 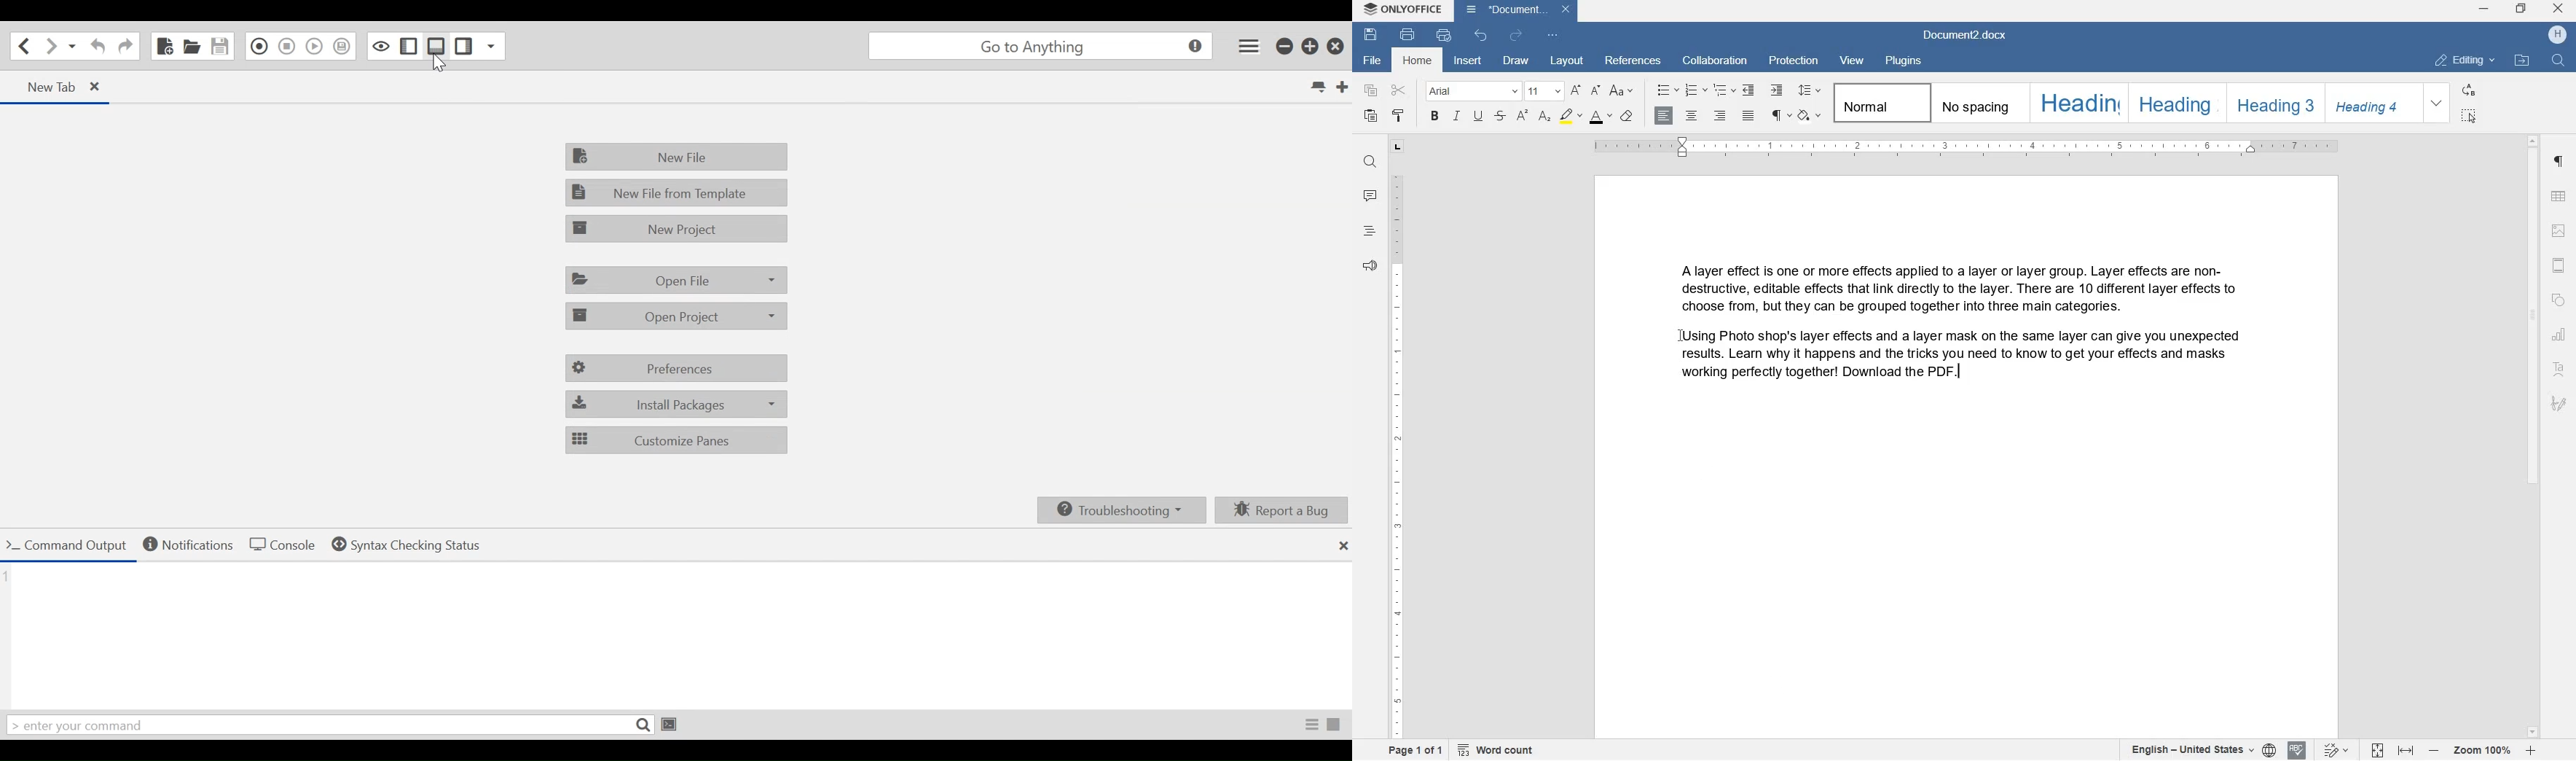 I want to click on Toggle Raw/Parsed Output View, so click(x=1312, y=724).